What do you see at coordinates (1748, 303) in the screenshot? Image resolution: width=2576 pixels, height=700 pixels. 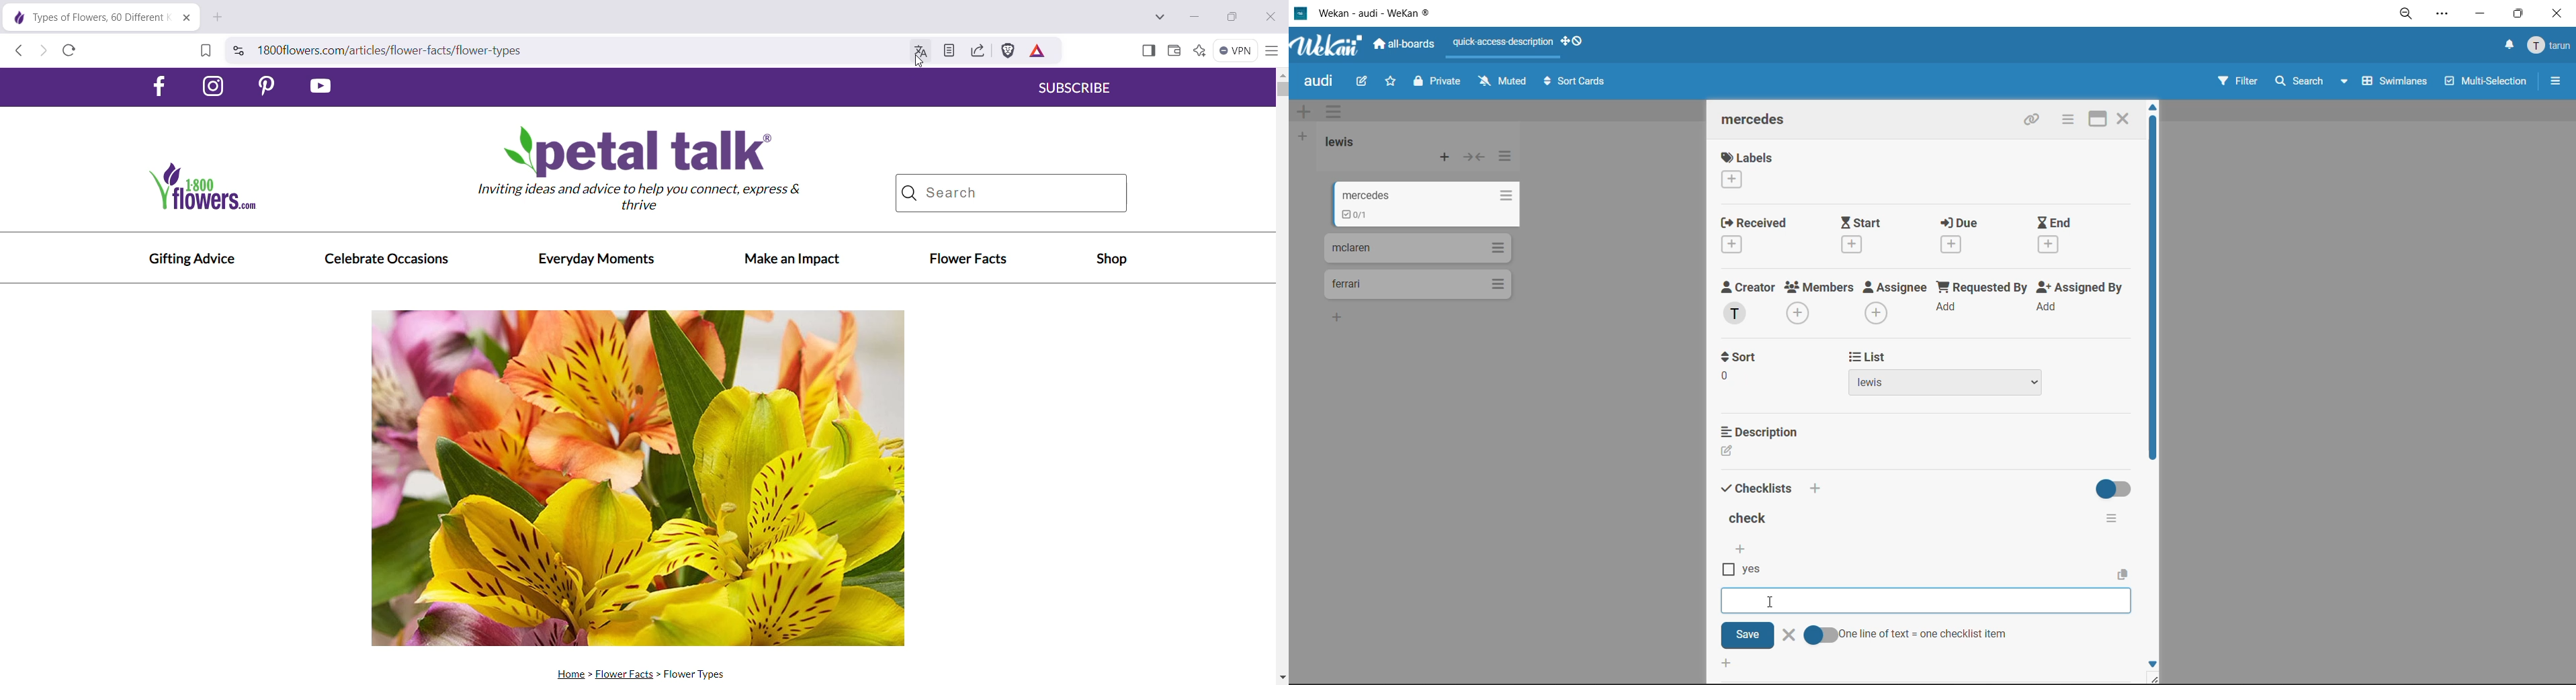 I see `creator` at bounding box center [1748, 303].